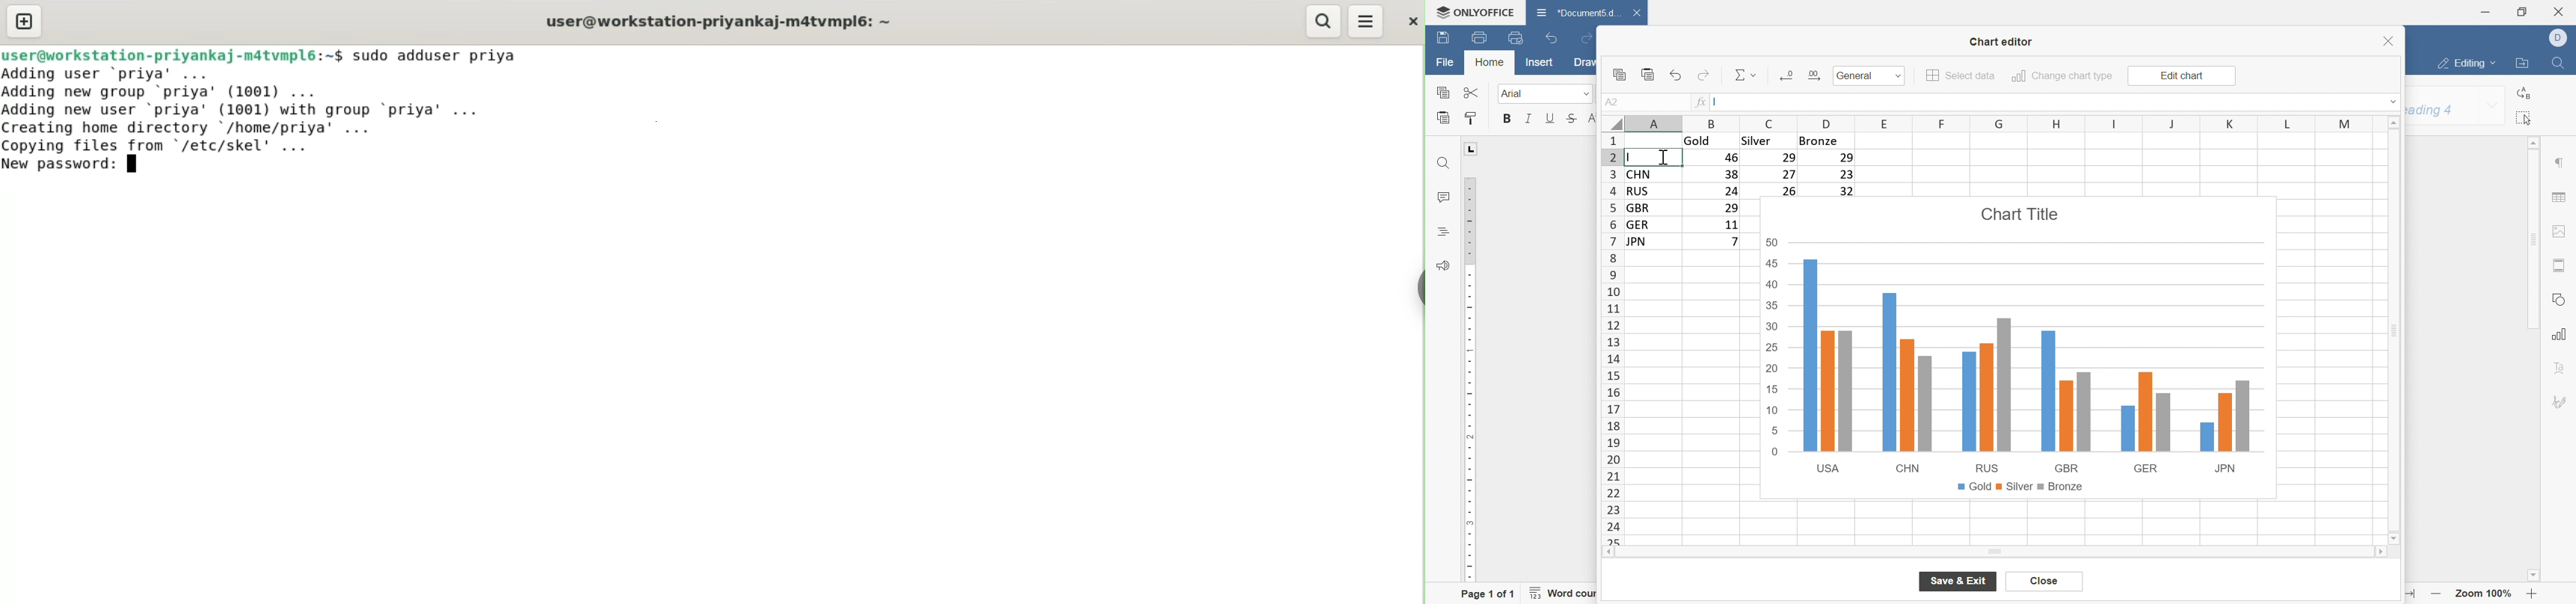 The image size is (2576, 616). I want to click on restore down, so click(2521, 13).